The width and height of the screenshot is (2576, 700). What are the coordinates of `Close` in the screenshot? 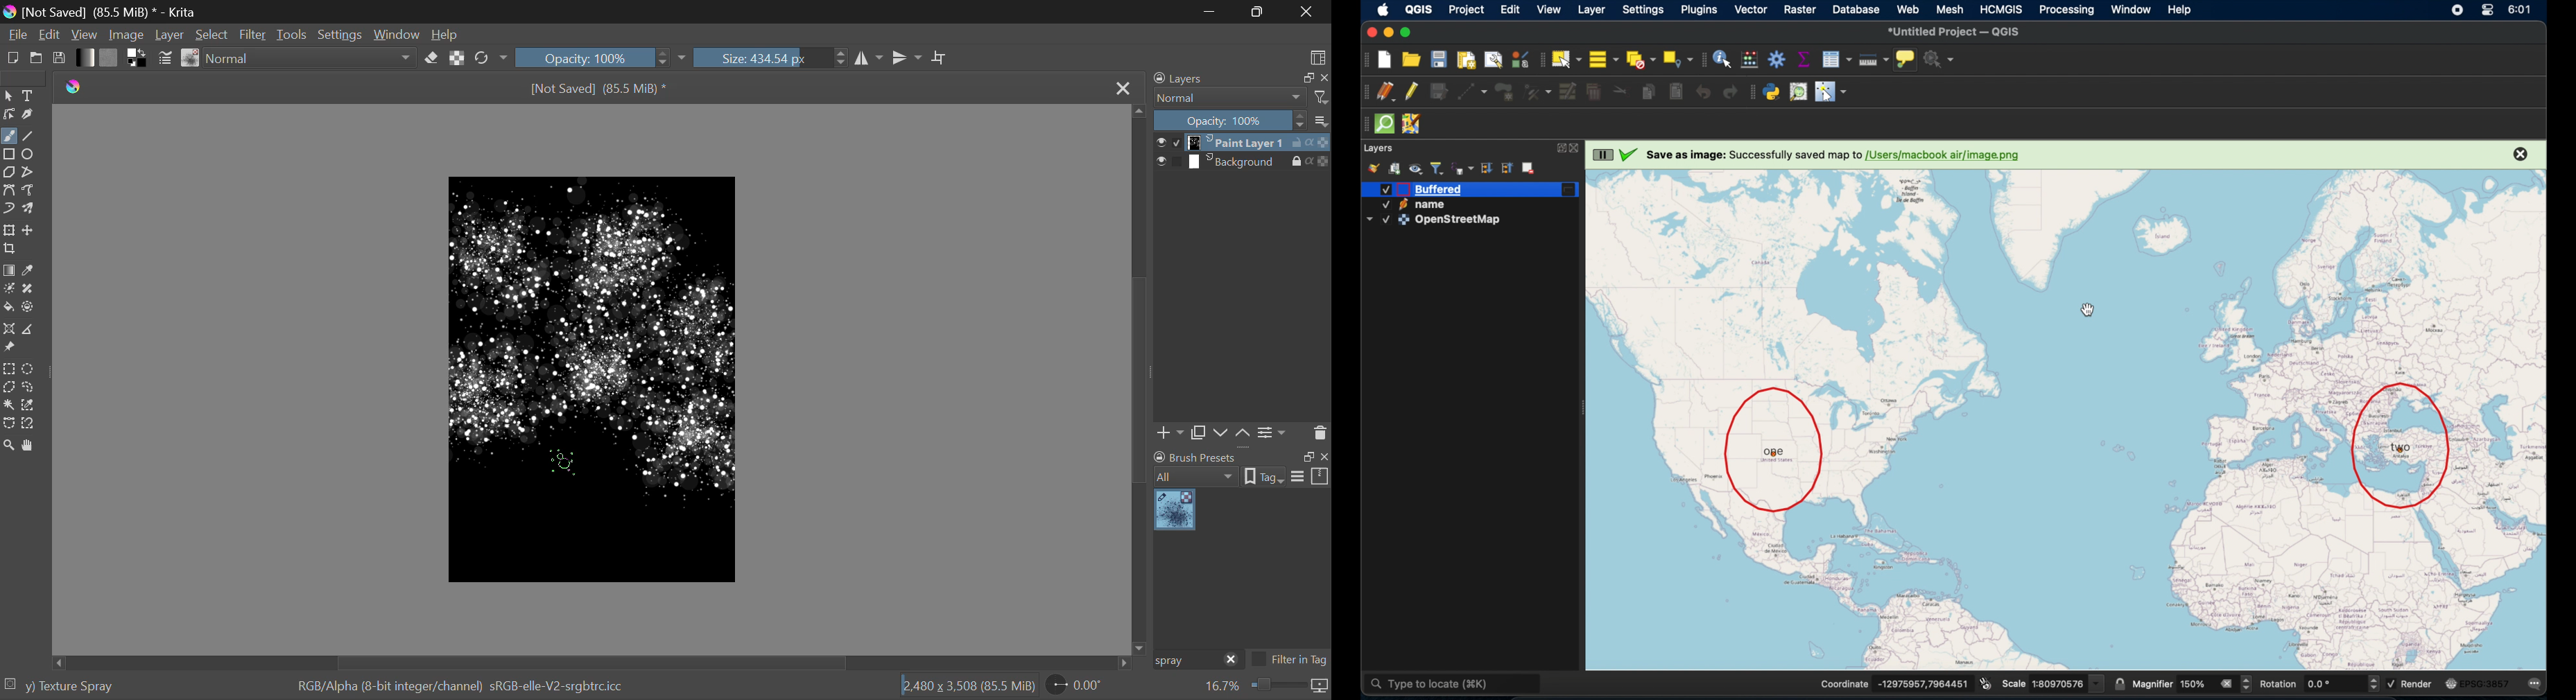 It's located at (1123, 89).